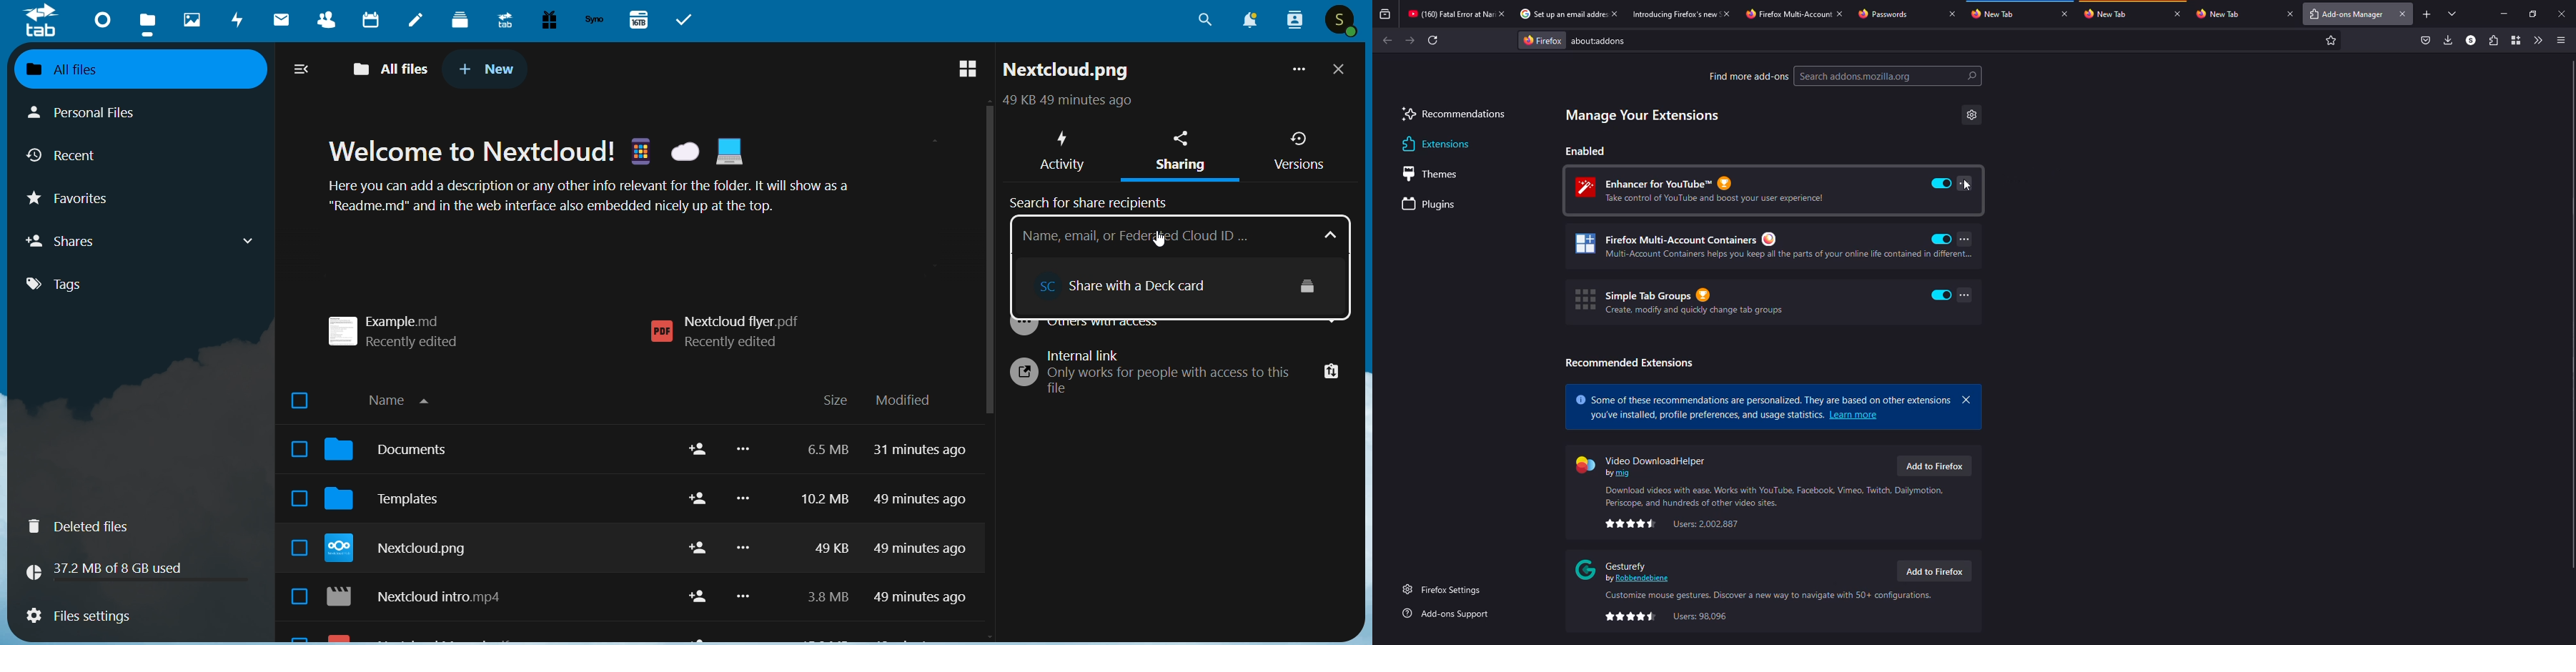 The width and height of the screenshot is (2576, 672). I want to click on firefox settings, so click(1444, 589).